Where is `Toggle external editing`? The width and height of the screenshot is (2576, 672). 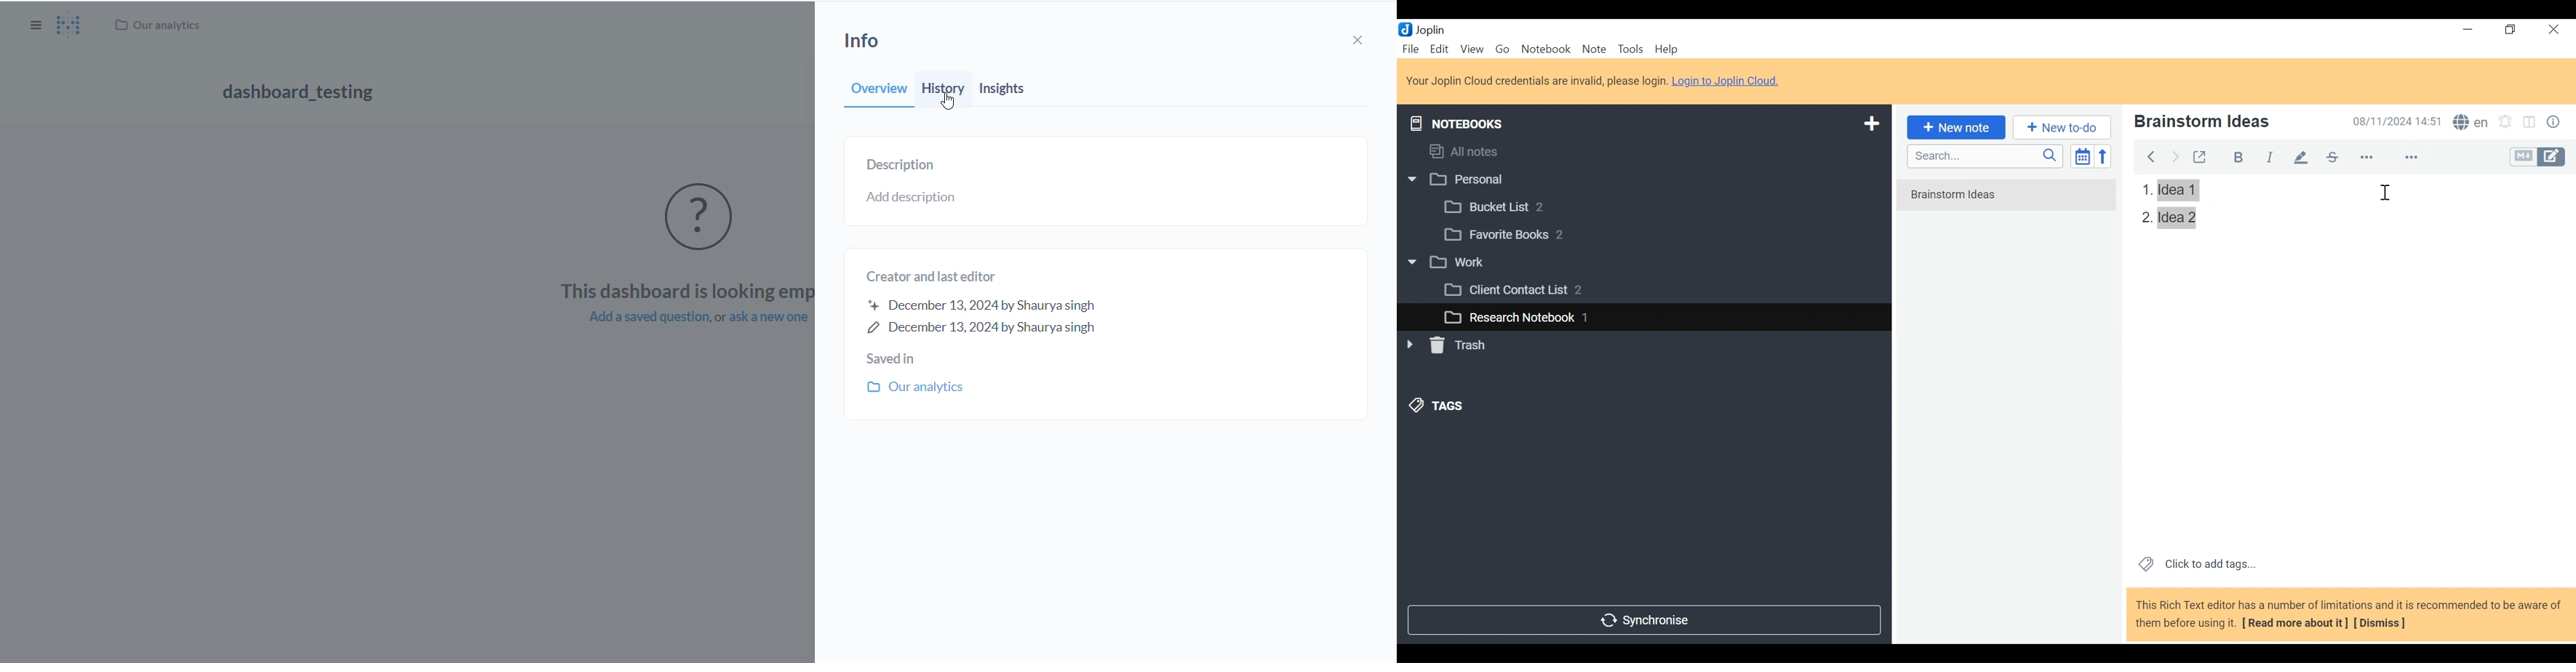 Toggle external editing is located at coordinates (2200, 155).